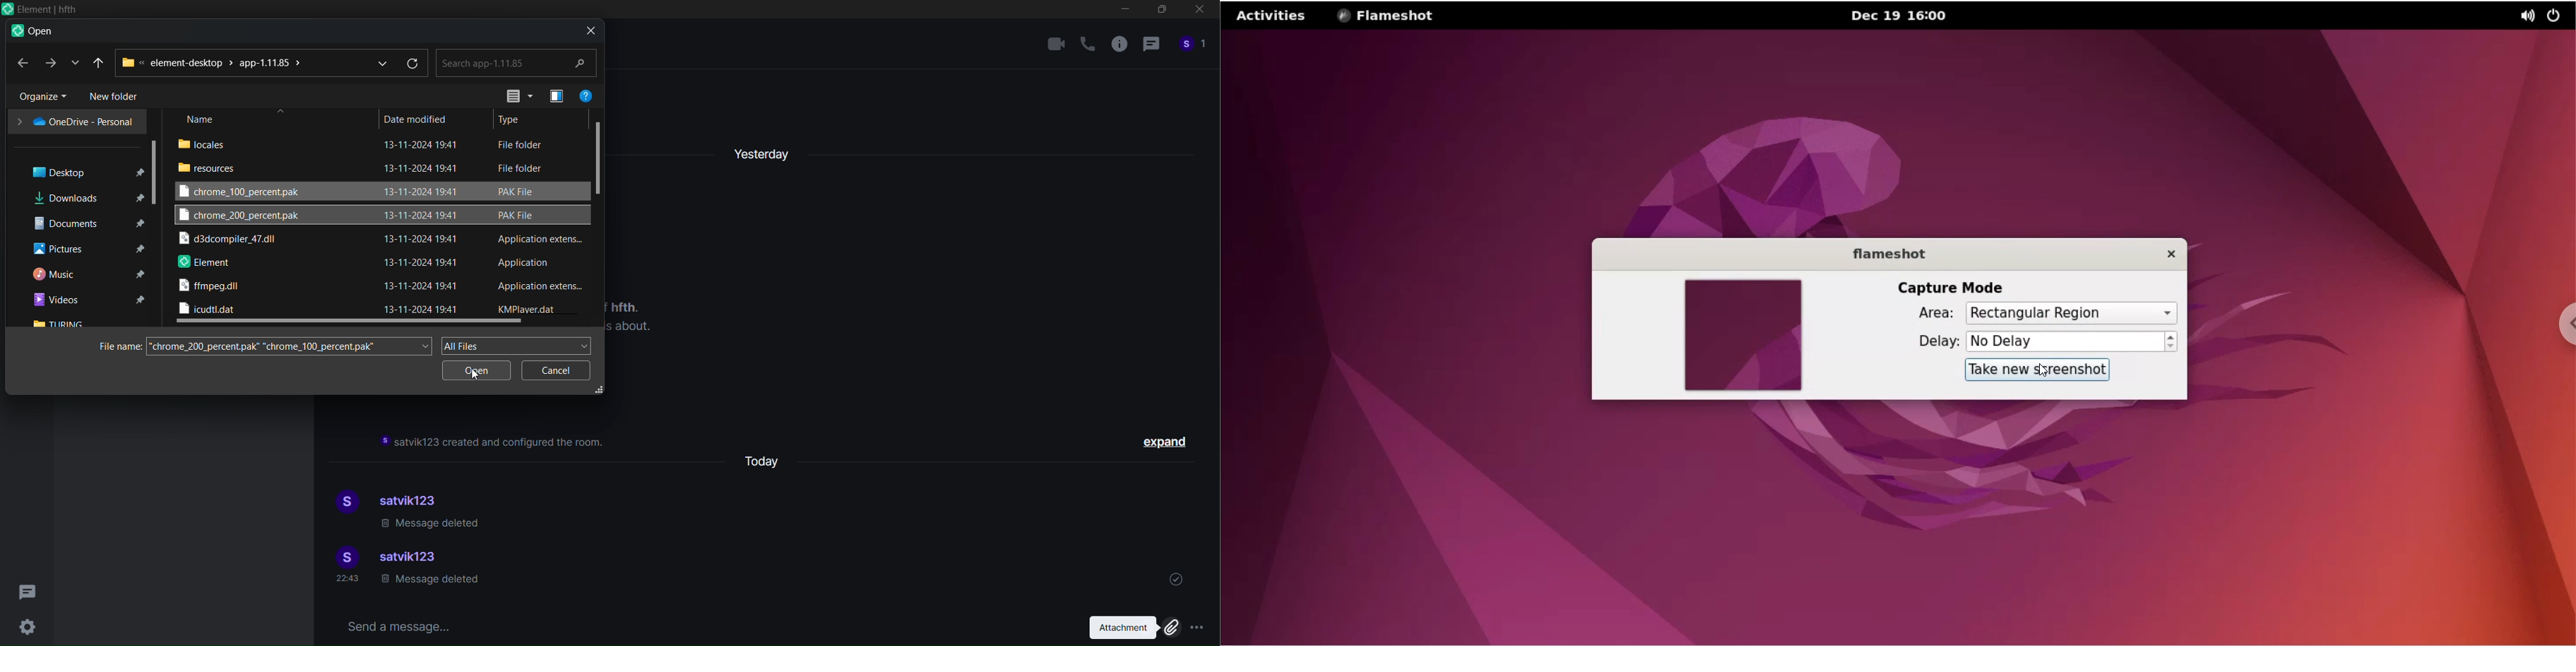 The width and height of the screenshot is (2576, 672). I want to click on display picture, so click(344, 503).